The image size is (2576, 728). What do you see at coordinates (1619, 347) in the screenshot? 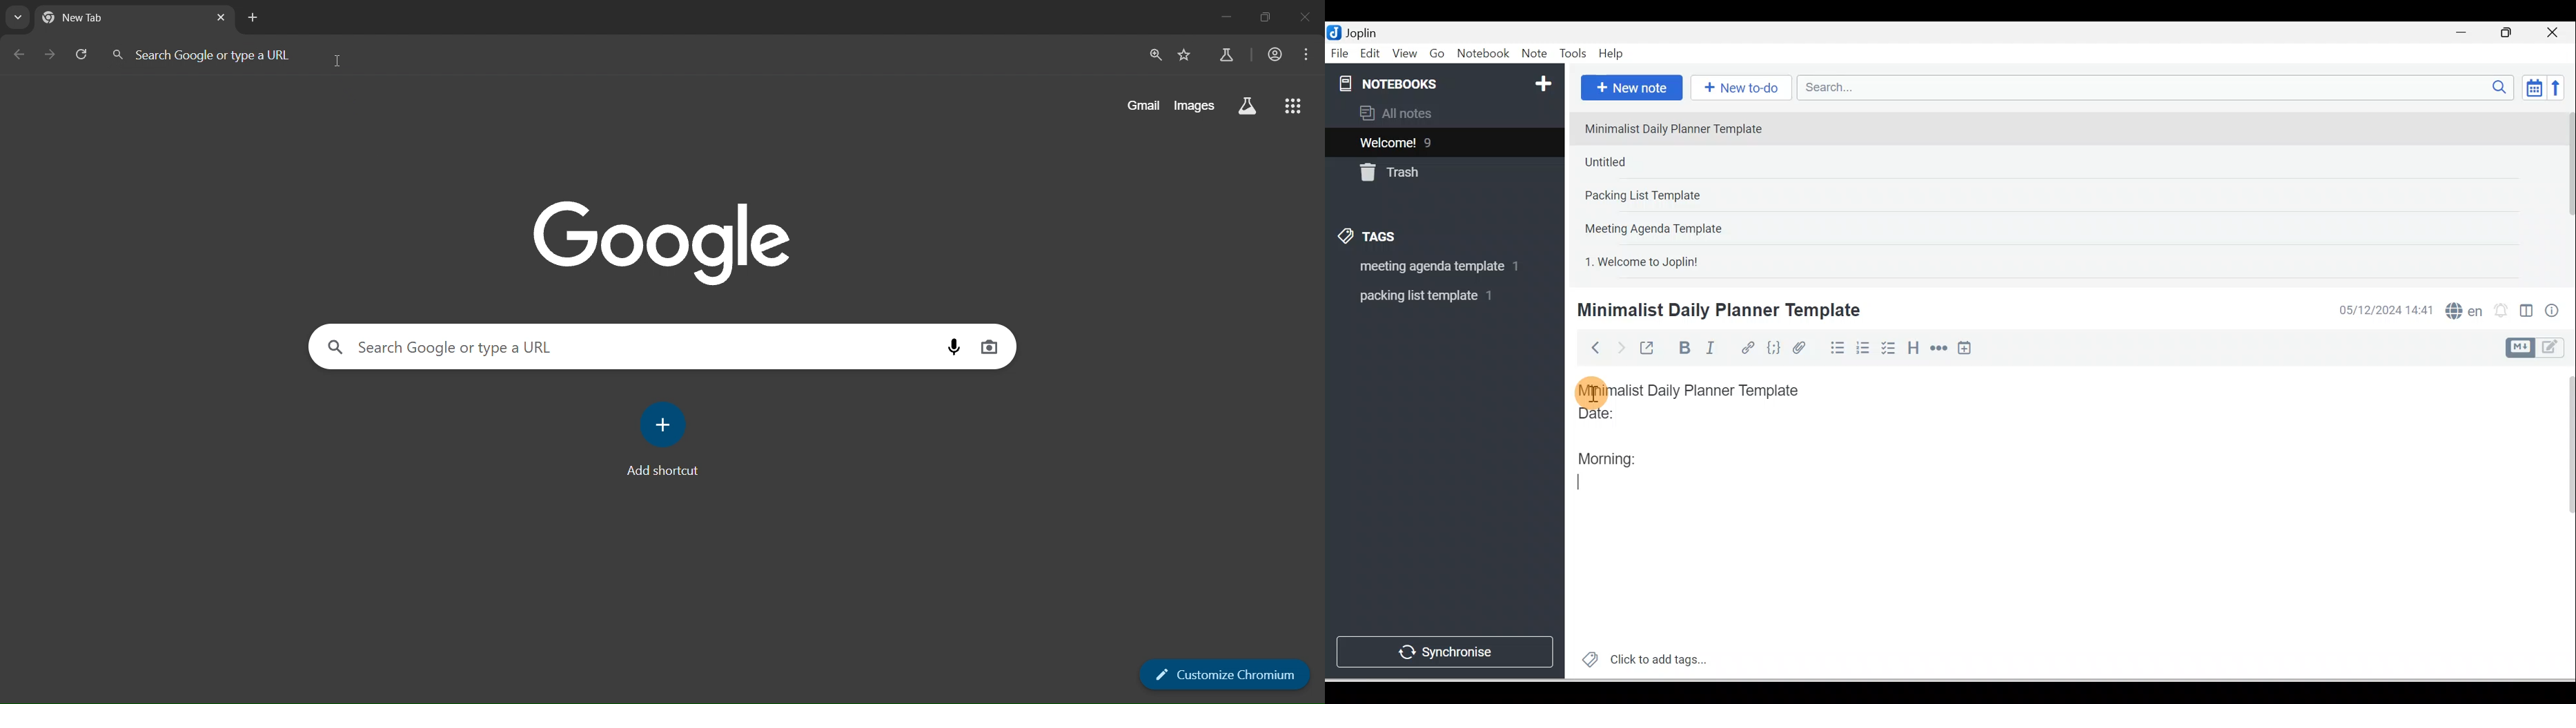
I see `Forward` at bounding box center [1619, 347].